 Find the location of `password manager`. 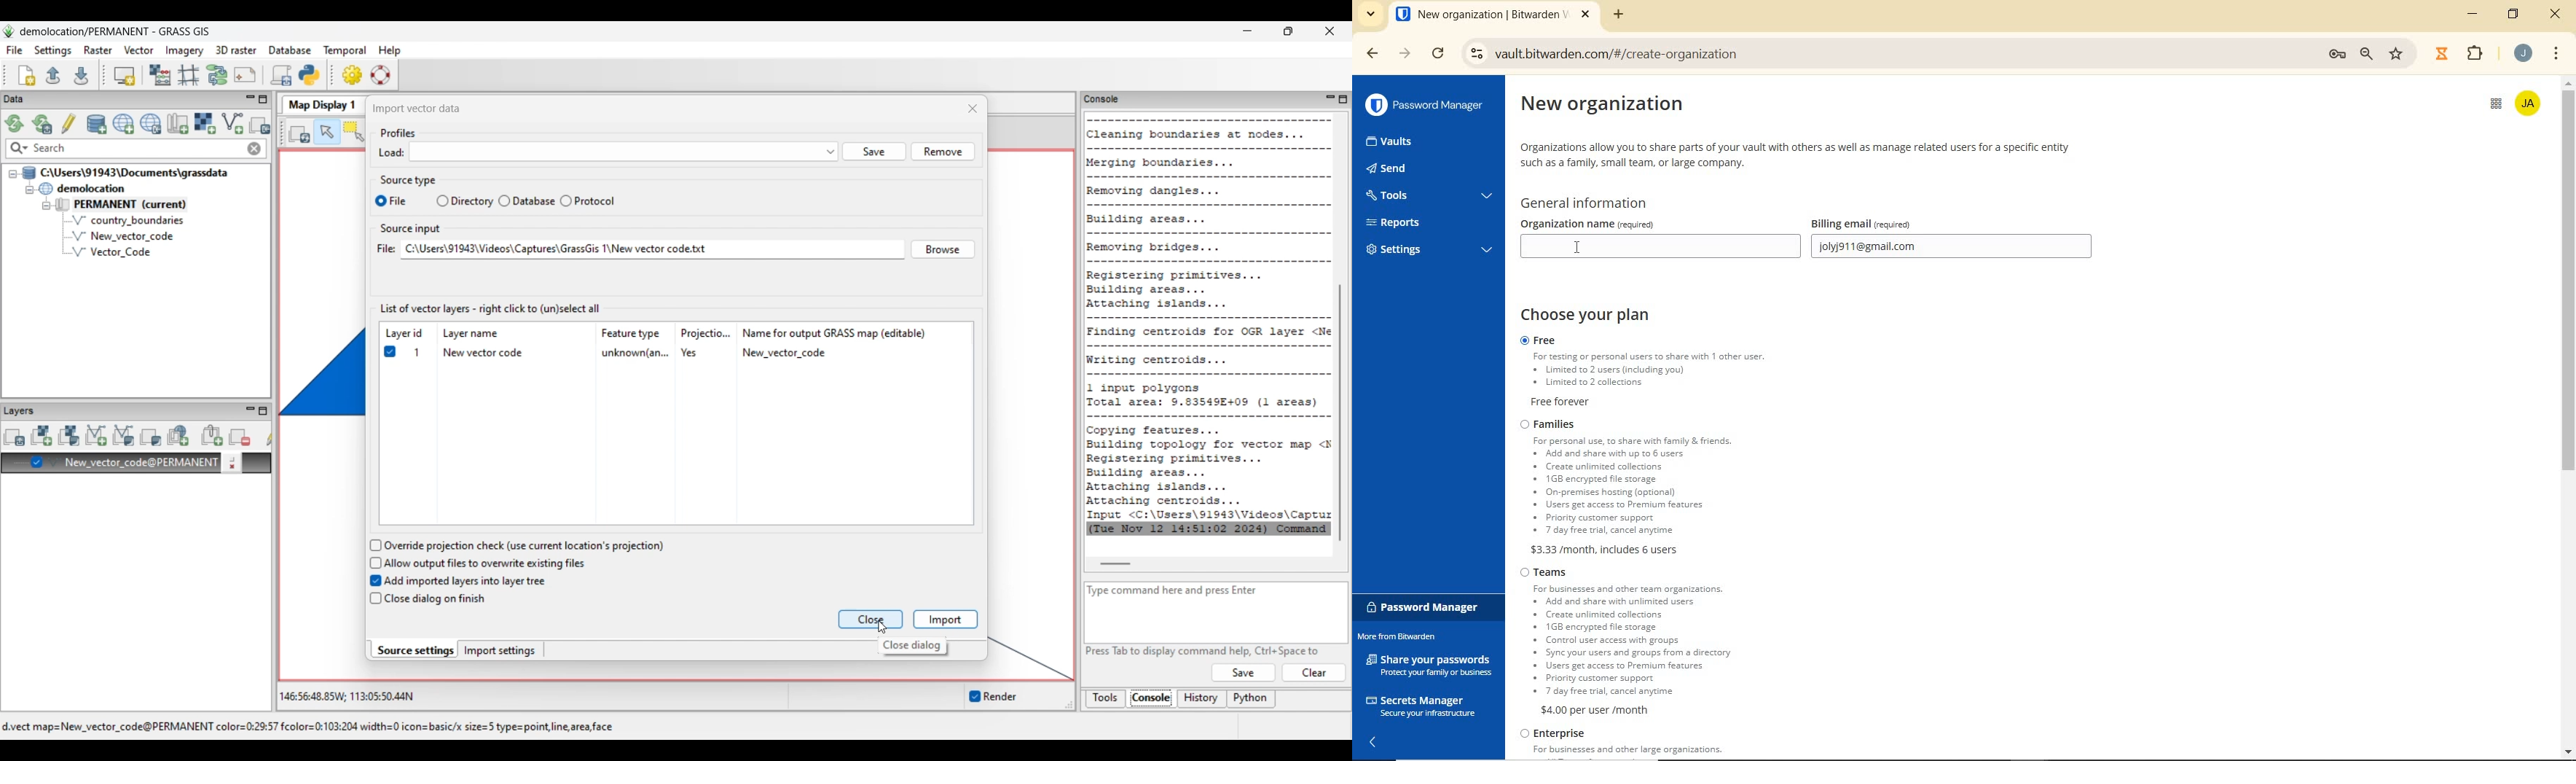

password manager is located at coordinates (1424, 105).